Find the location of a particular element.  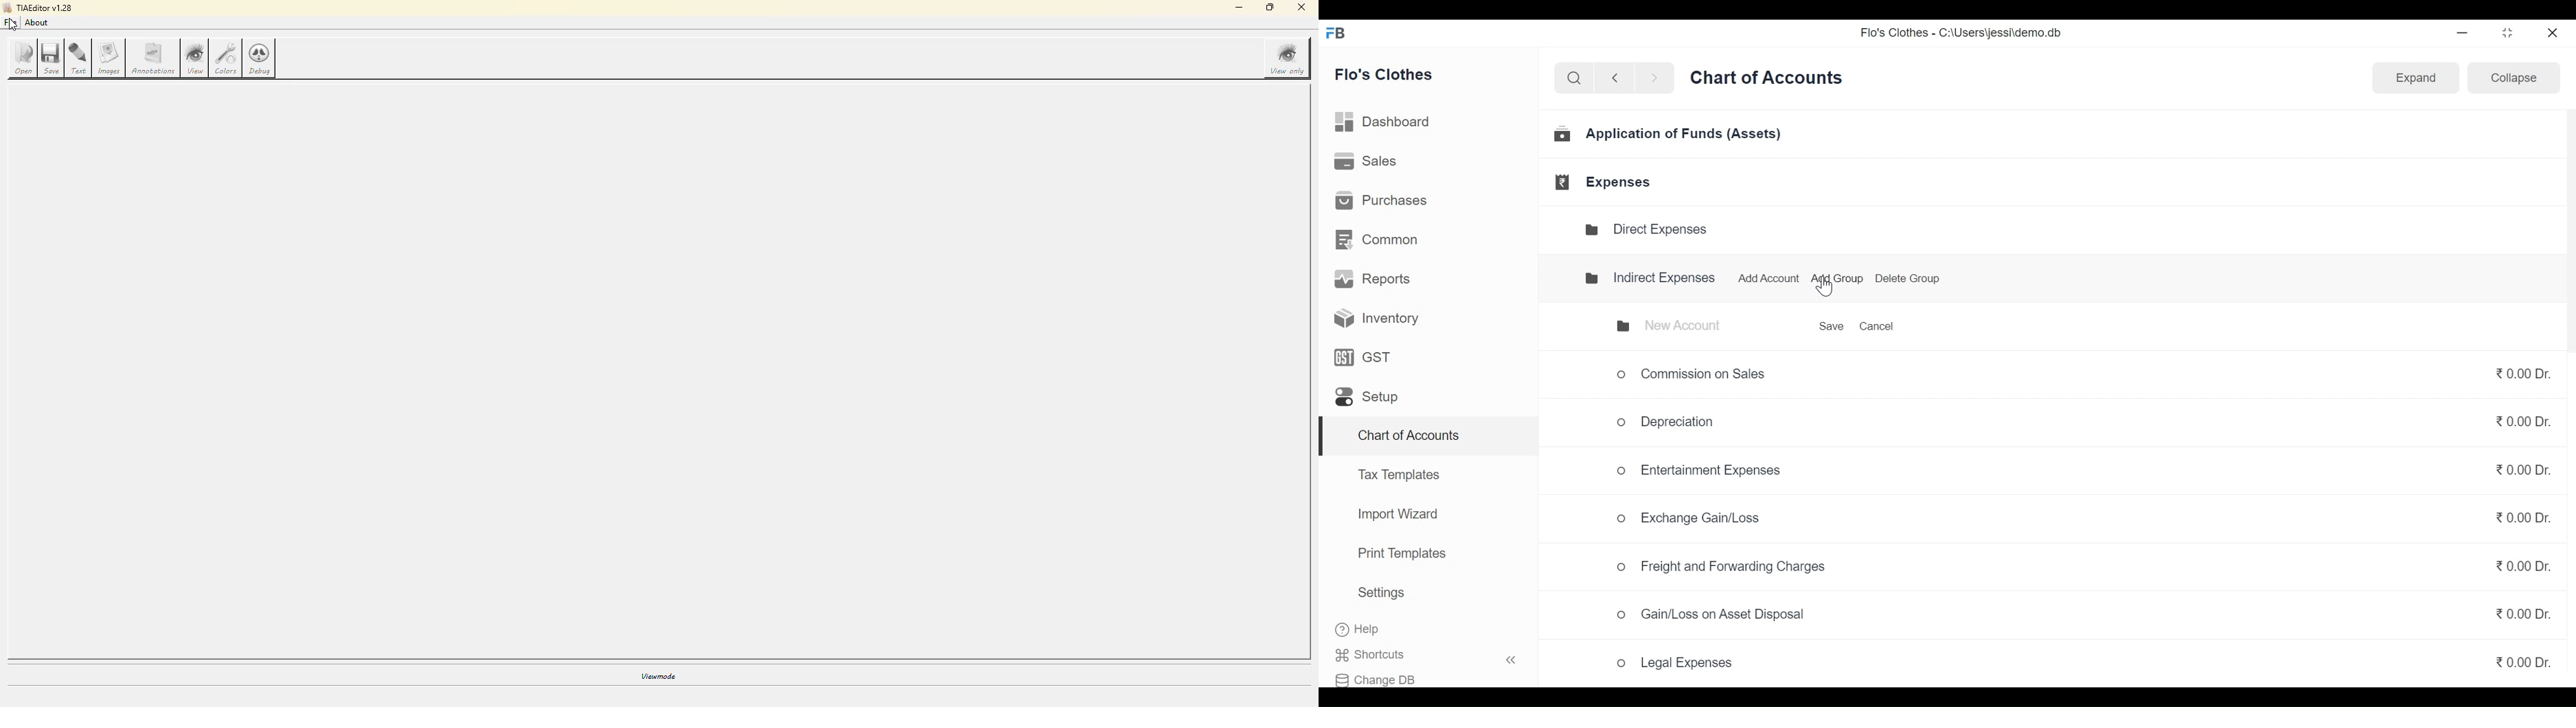

Chart of Accounts is located at coordinates (1406, 437).